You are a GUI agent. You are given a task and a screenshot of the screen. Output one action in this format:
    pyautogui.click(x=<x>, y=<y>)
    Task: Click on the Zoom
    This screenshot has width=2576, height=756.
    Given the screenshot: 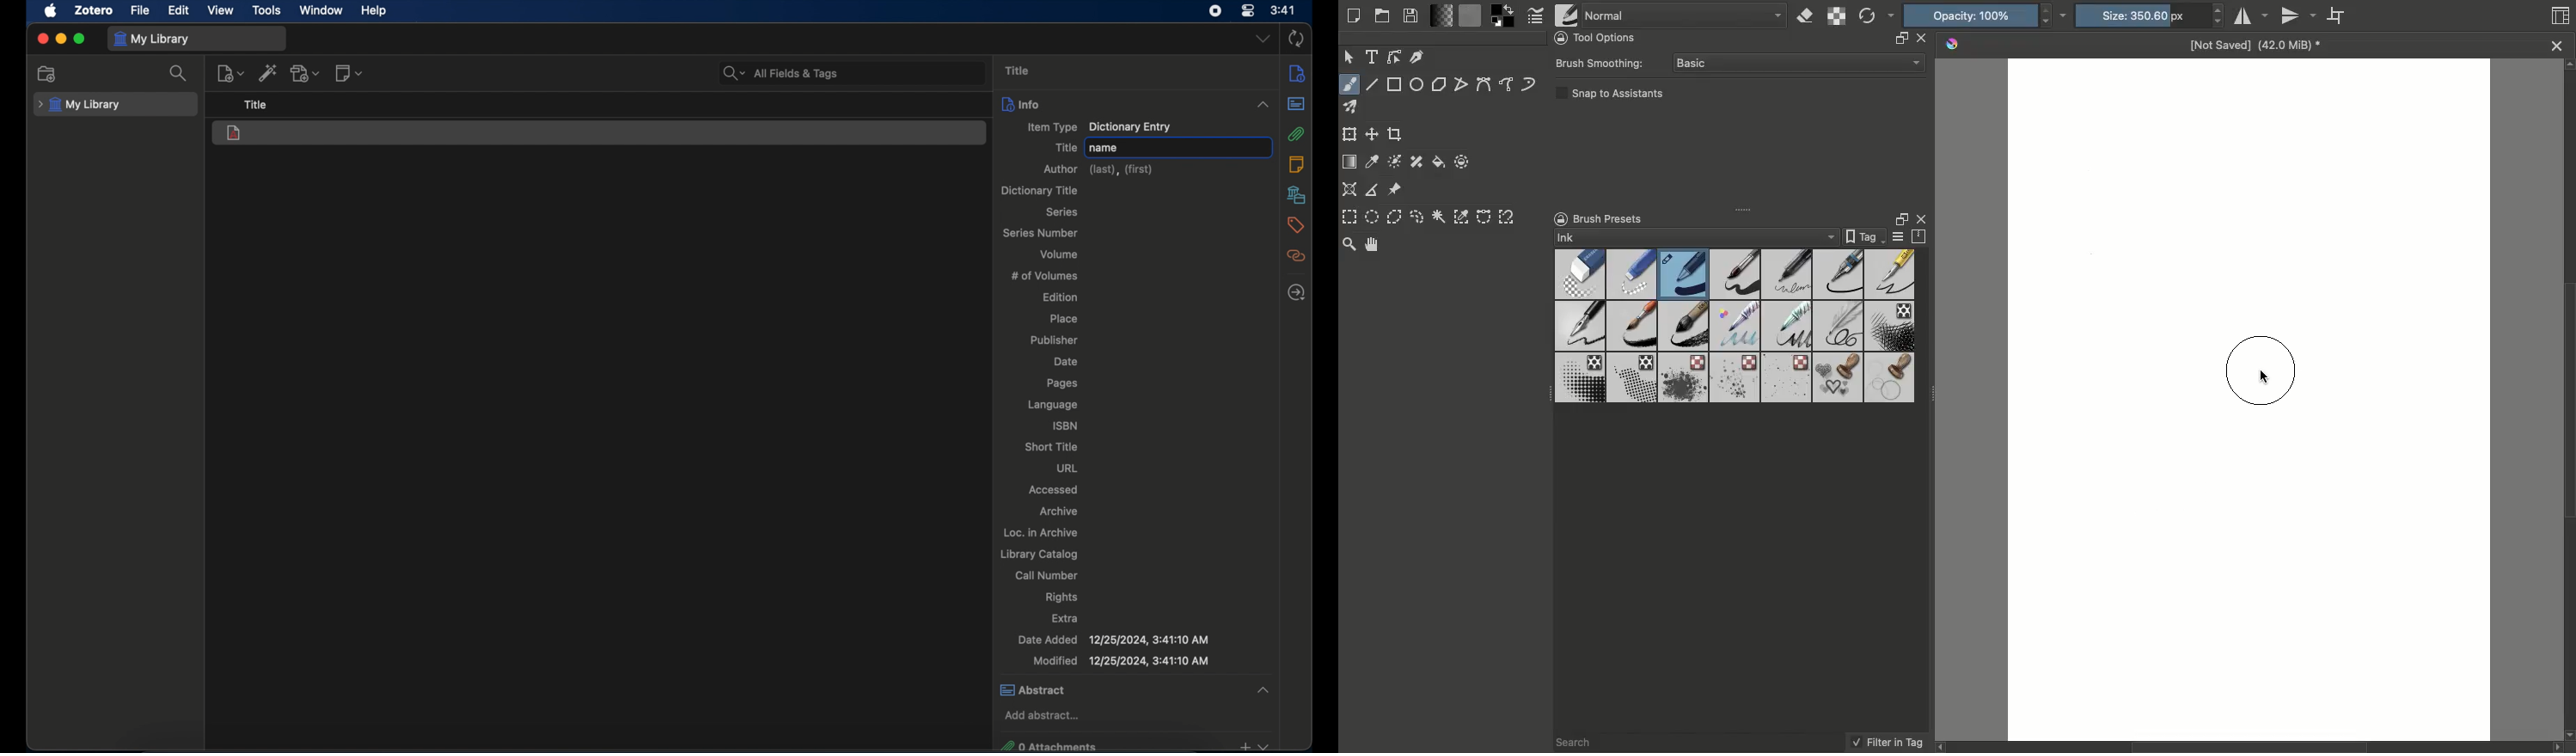 What is the action you would take?
    pyautogui.click(x=1350, y=245)
    